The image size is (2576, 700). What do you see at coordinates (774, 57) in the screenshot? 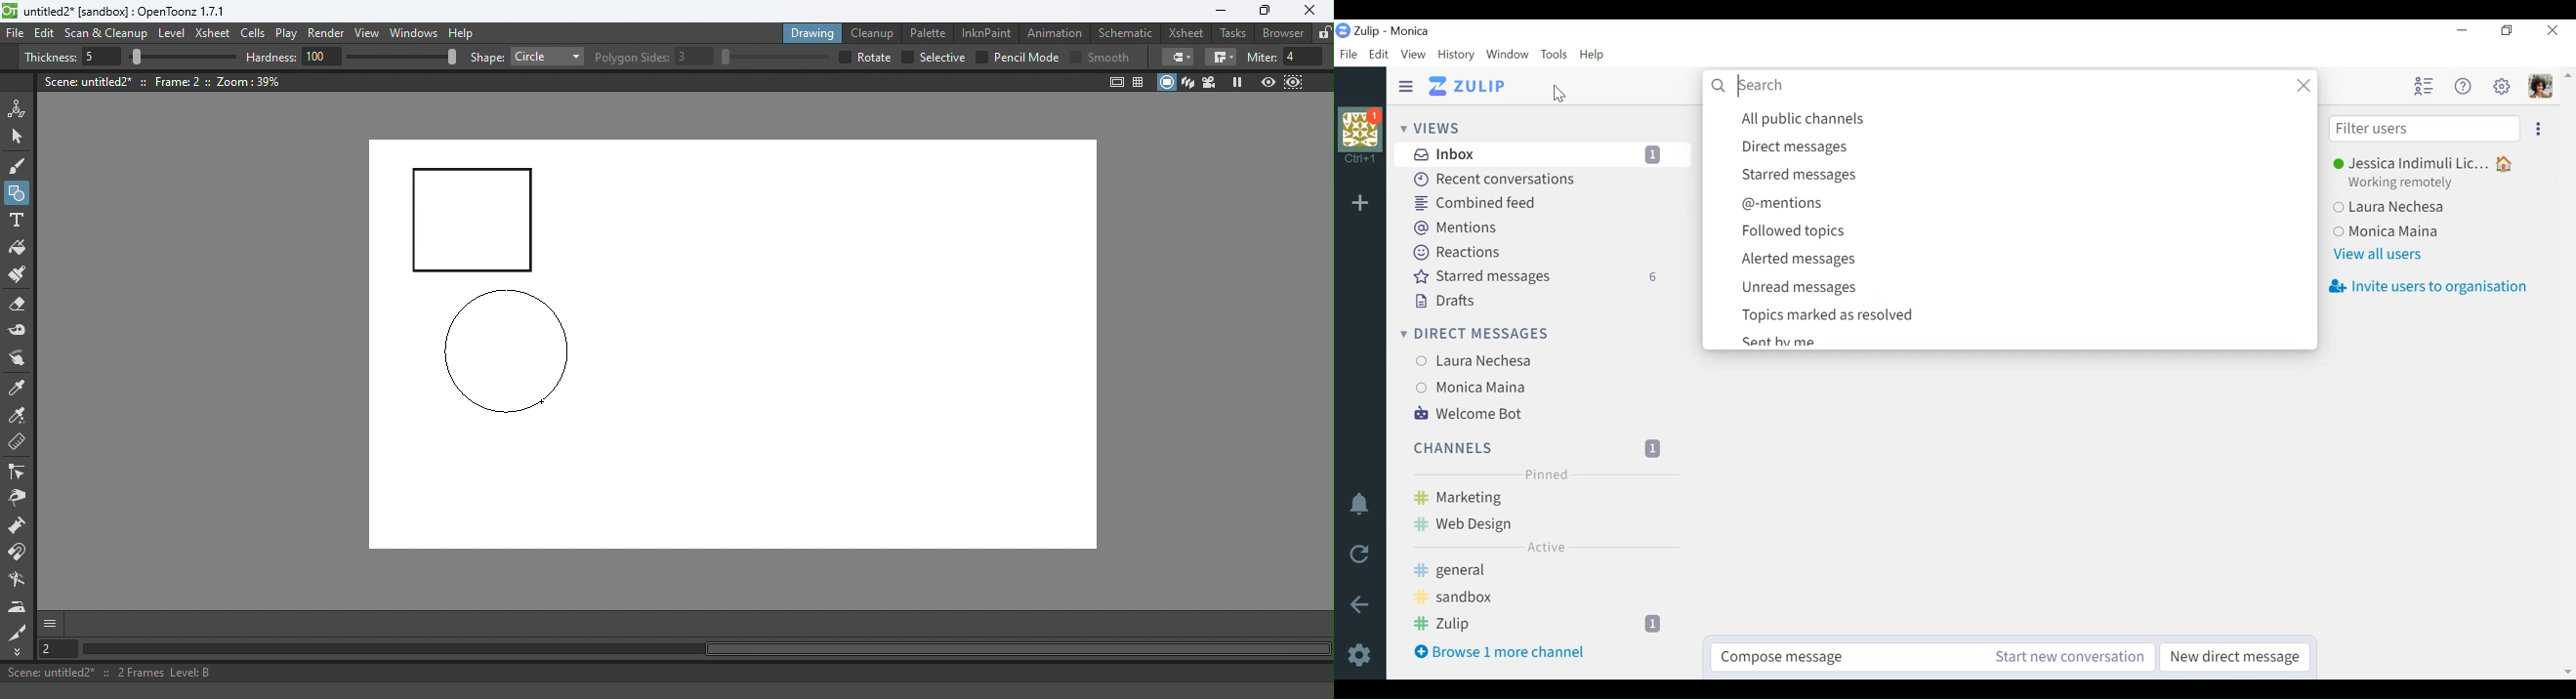
I see `slider` at bounding box center [774, 57].